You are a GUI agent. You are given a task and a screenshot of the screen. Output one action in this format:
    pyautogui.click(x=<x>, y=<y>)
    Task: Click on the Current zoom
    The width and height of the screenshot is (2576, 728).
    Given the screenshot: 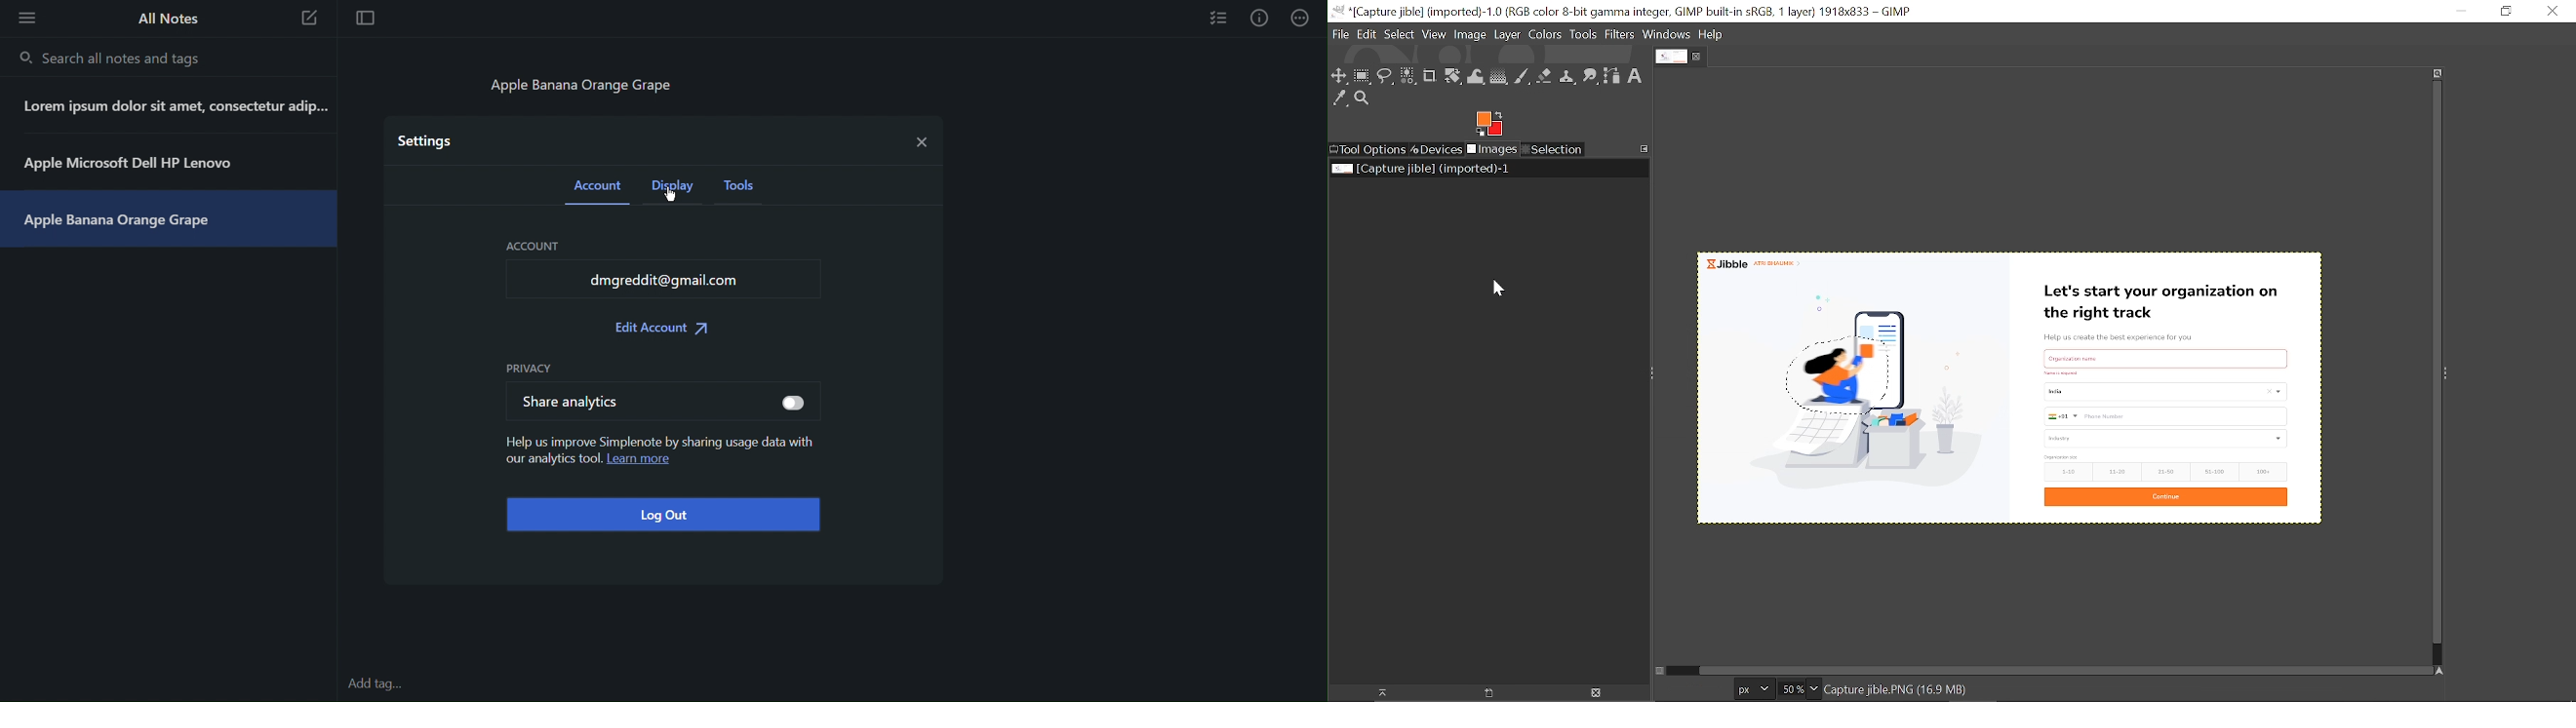 What is the action you would take?
    pyautogui.click(x=1790, y=688)
    